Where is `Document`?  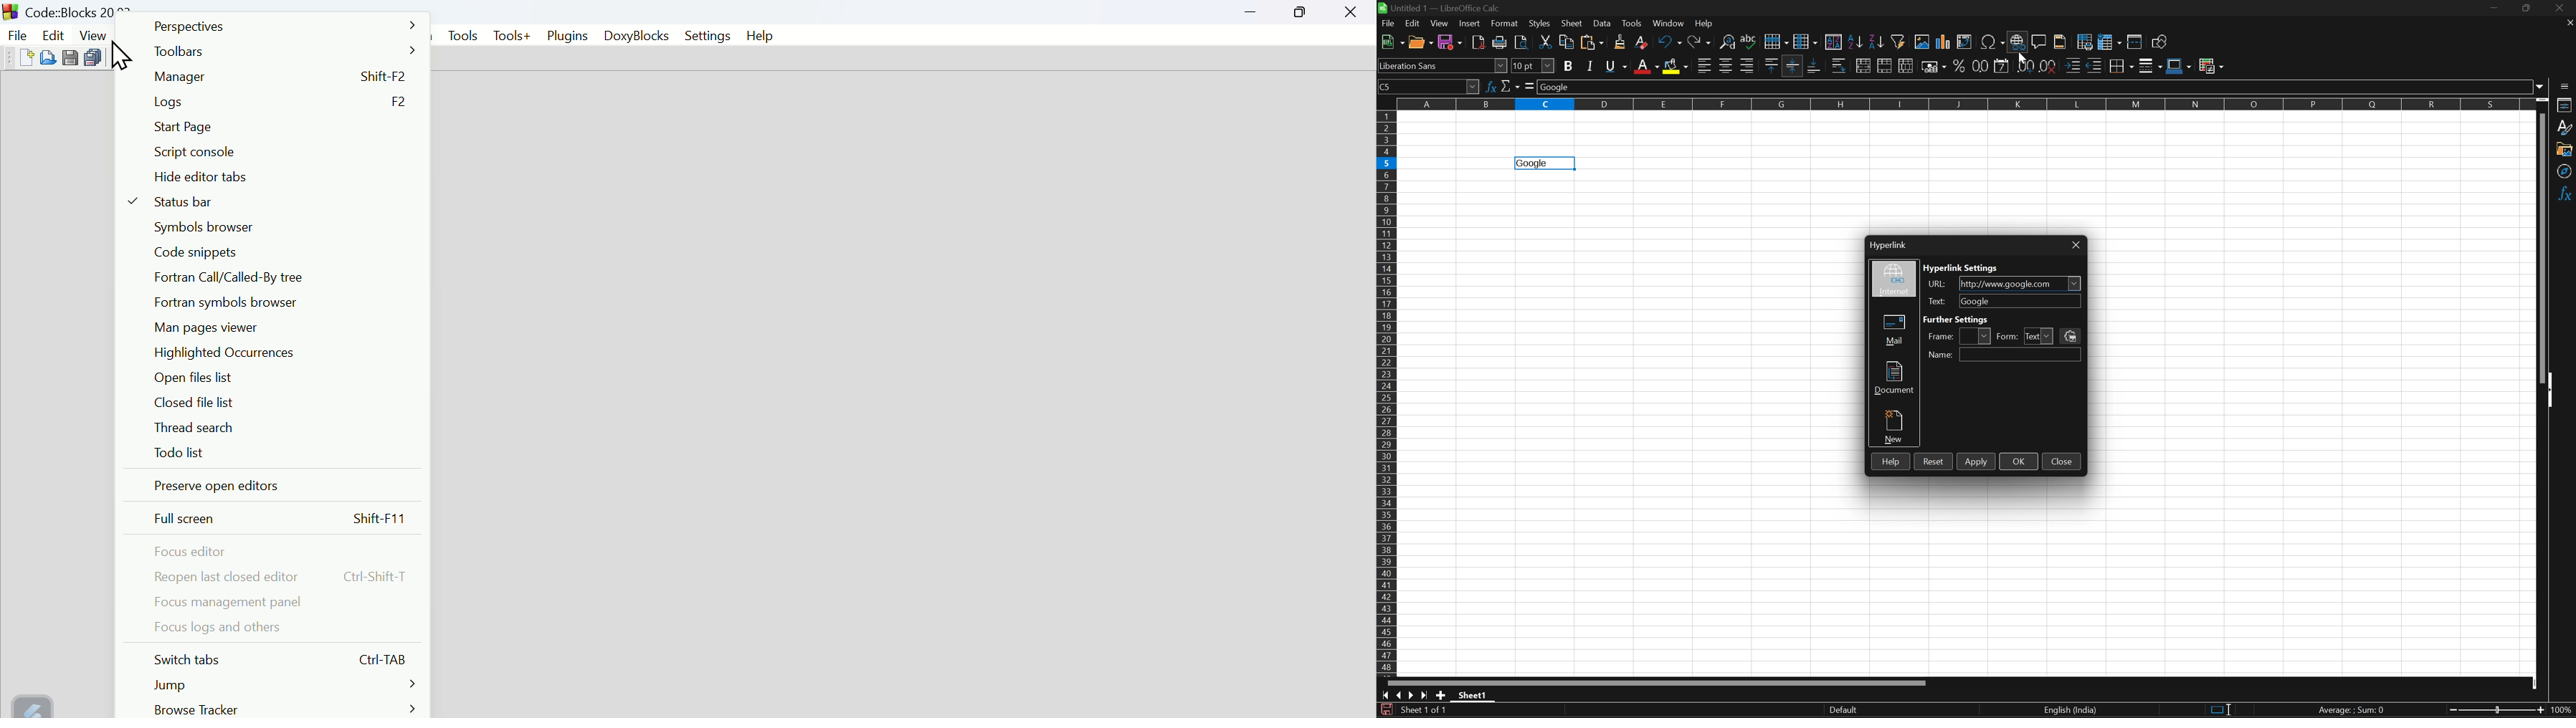
Document is located at coordinates (1895, 378).